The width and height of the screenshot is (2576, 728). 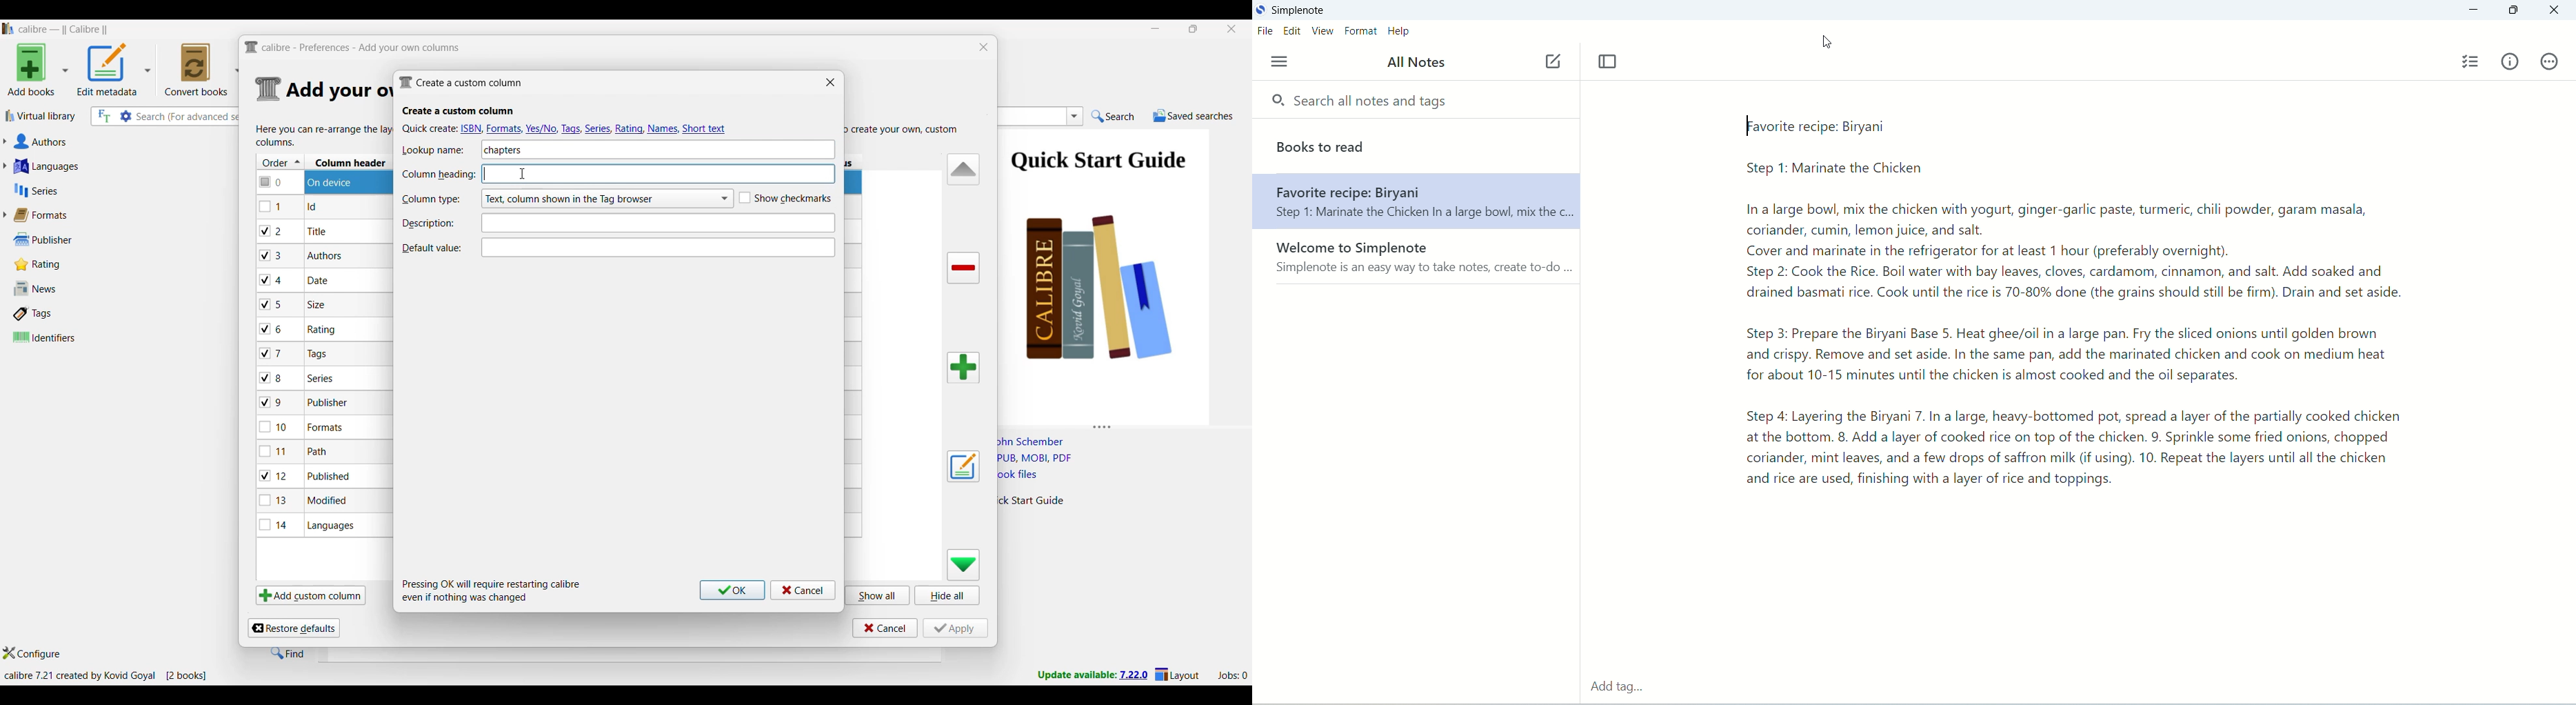 I want to click on welcome to simplenote, so click(x=1416, y=259).